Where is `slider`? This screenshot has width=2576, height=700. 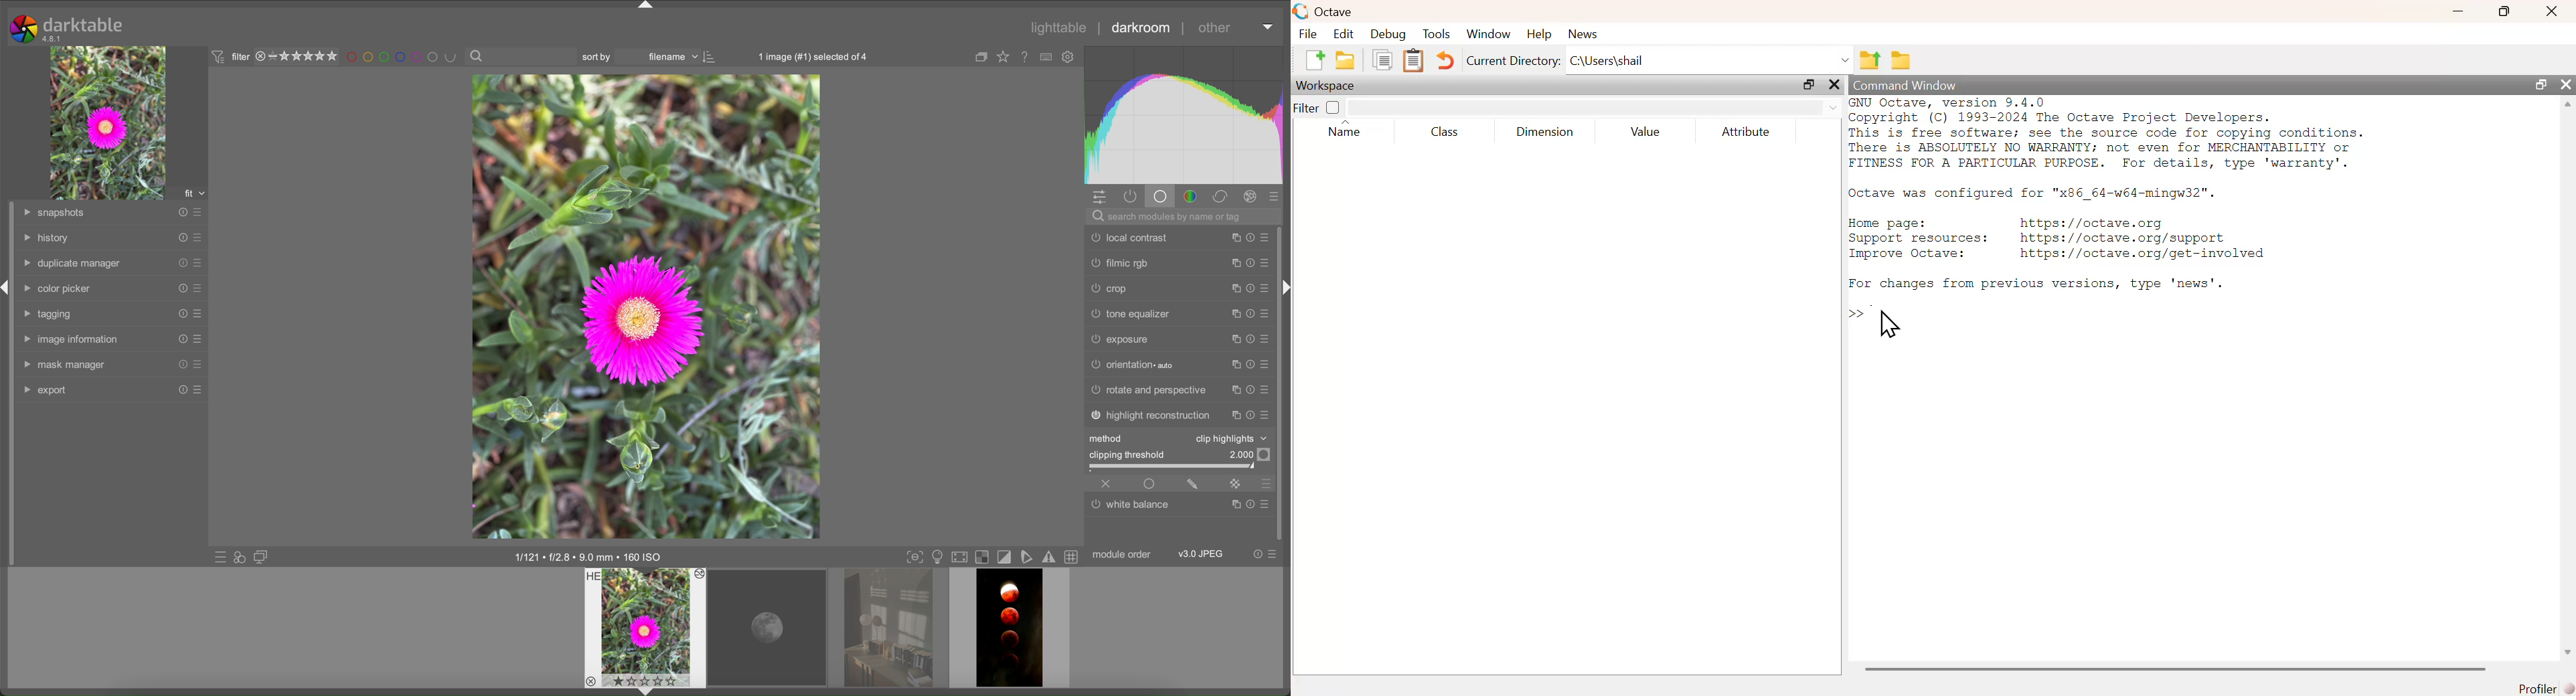 slider is located at coordinates (1181, 467).